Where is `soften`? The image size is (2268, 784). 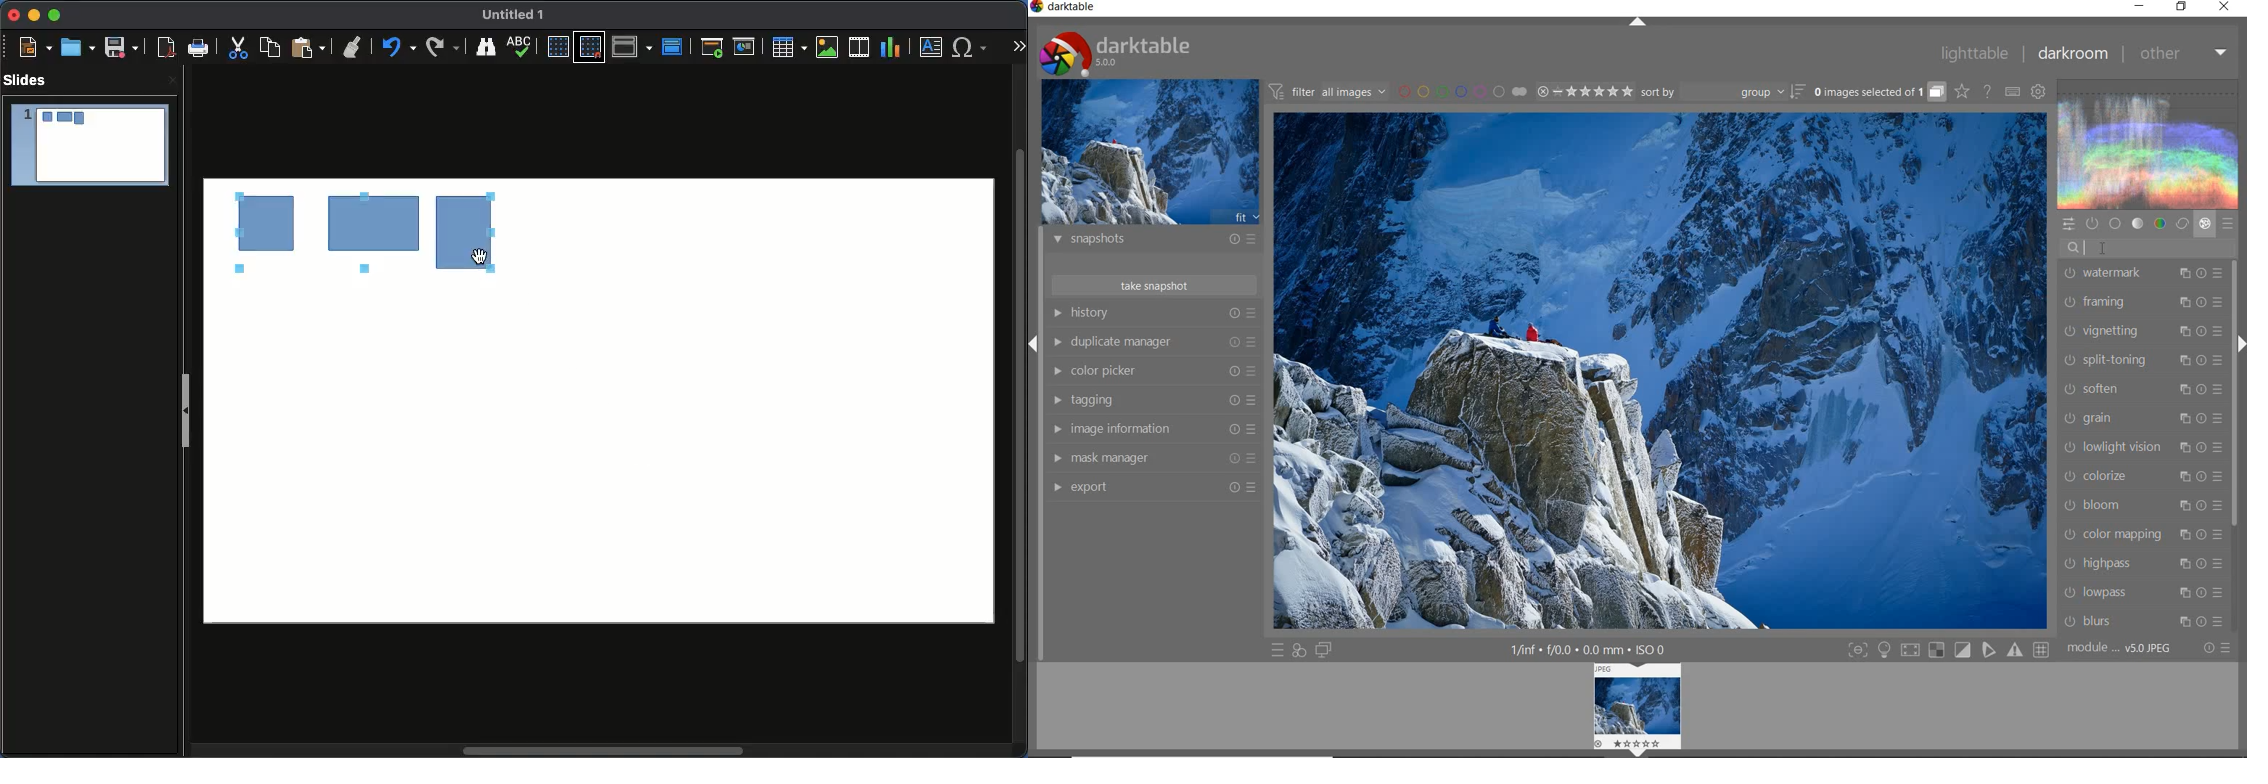 soften is located at coordinates (2142, 389).